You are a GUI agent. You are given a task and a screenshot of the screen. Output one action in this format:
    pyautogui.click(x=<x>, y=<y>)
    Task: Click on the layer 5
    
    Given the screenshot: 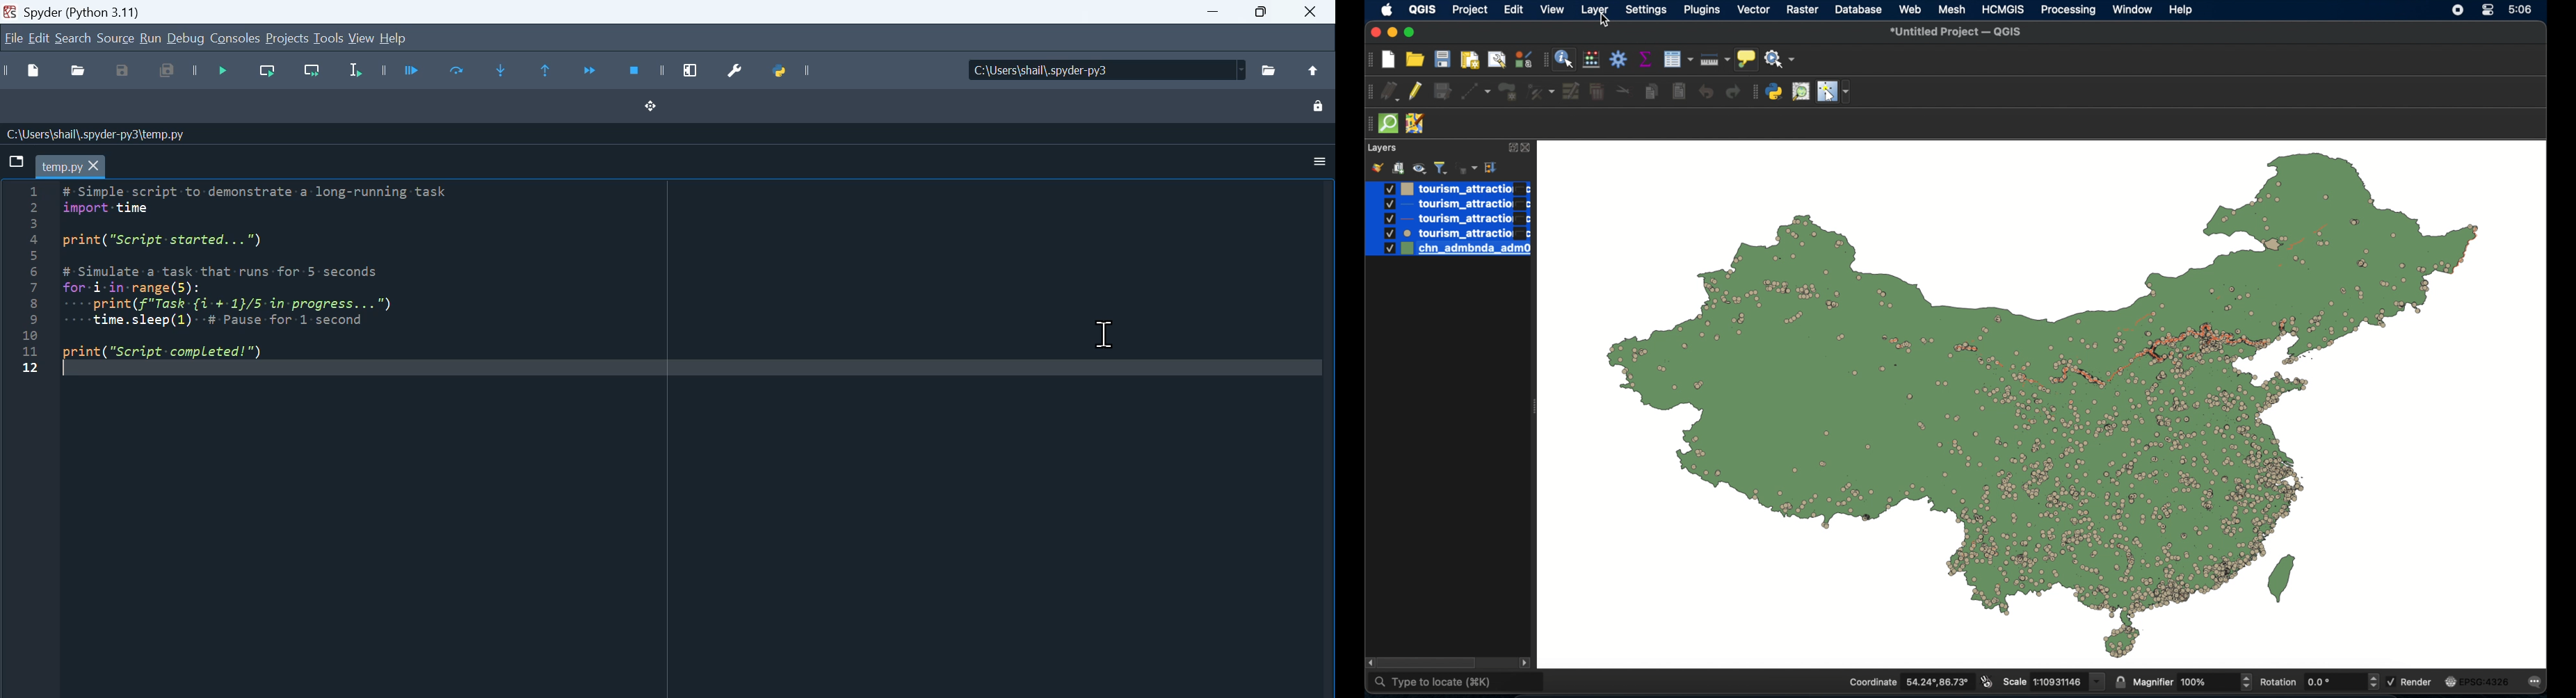 What is the action you would take?
    pyautogui.click(x=1448, y=249)
    